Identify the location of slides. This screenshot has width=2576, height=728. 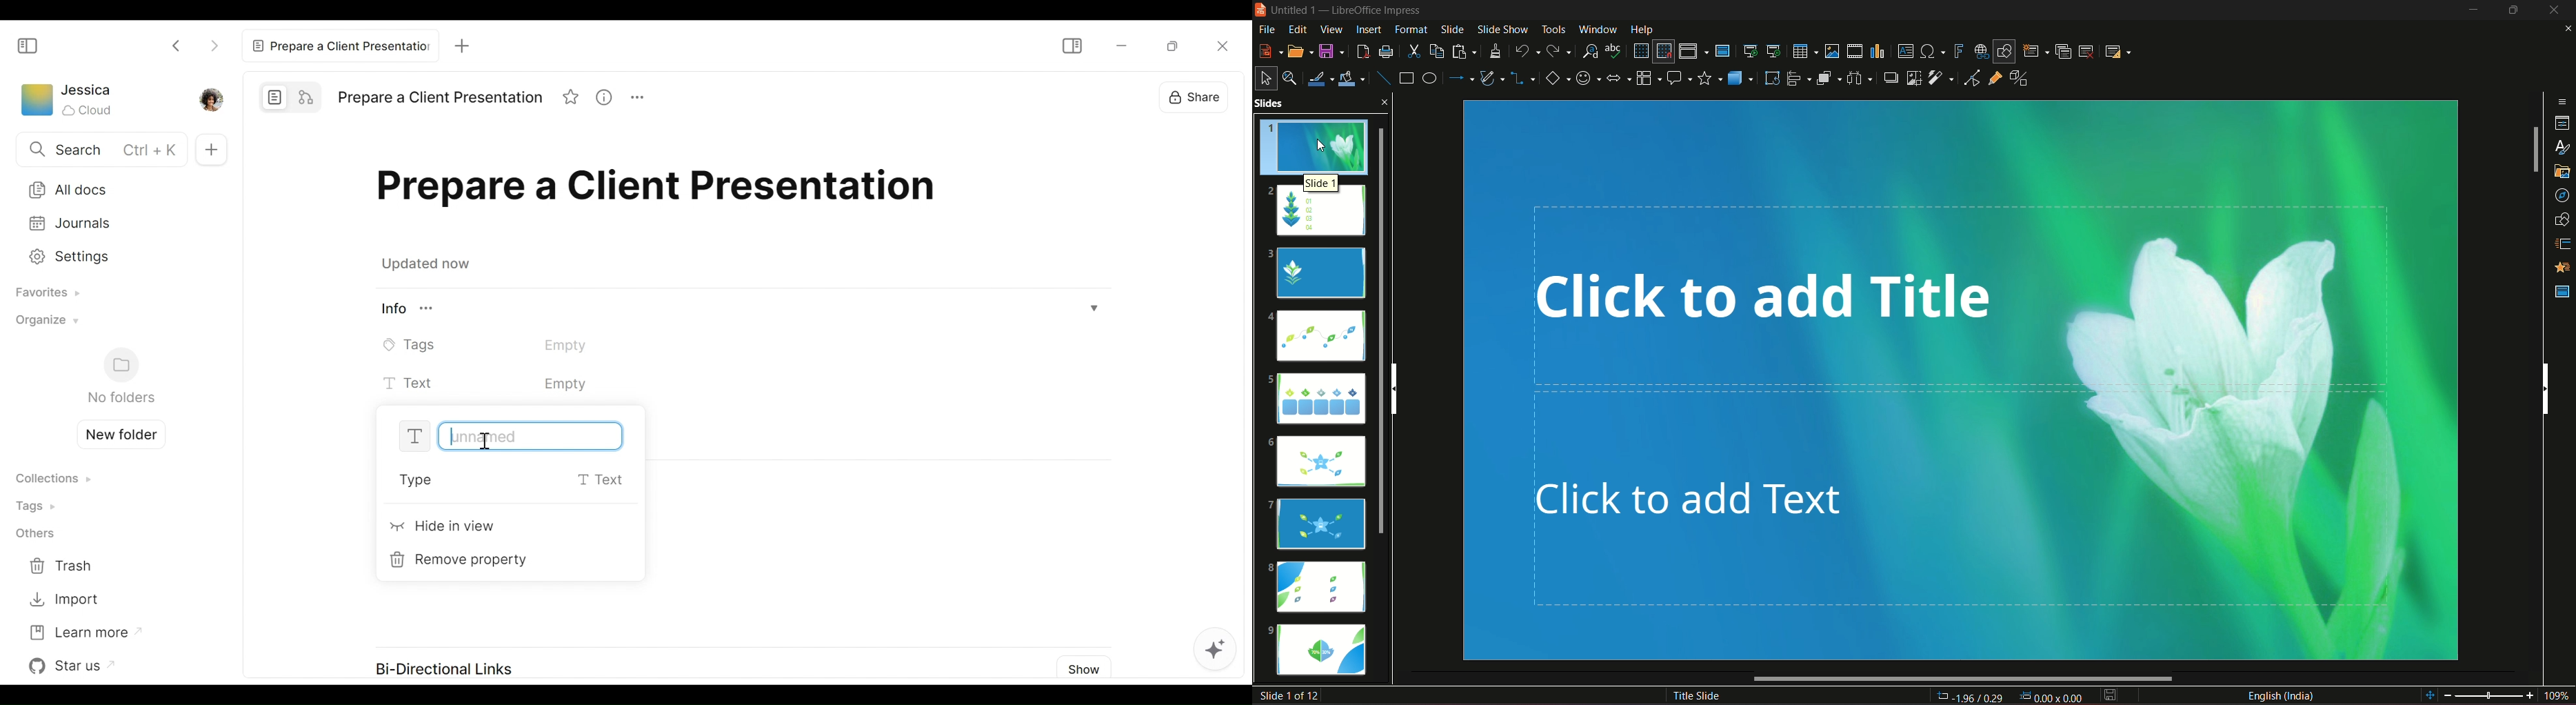
(1309, 104).